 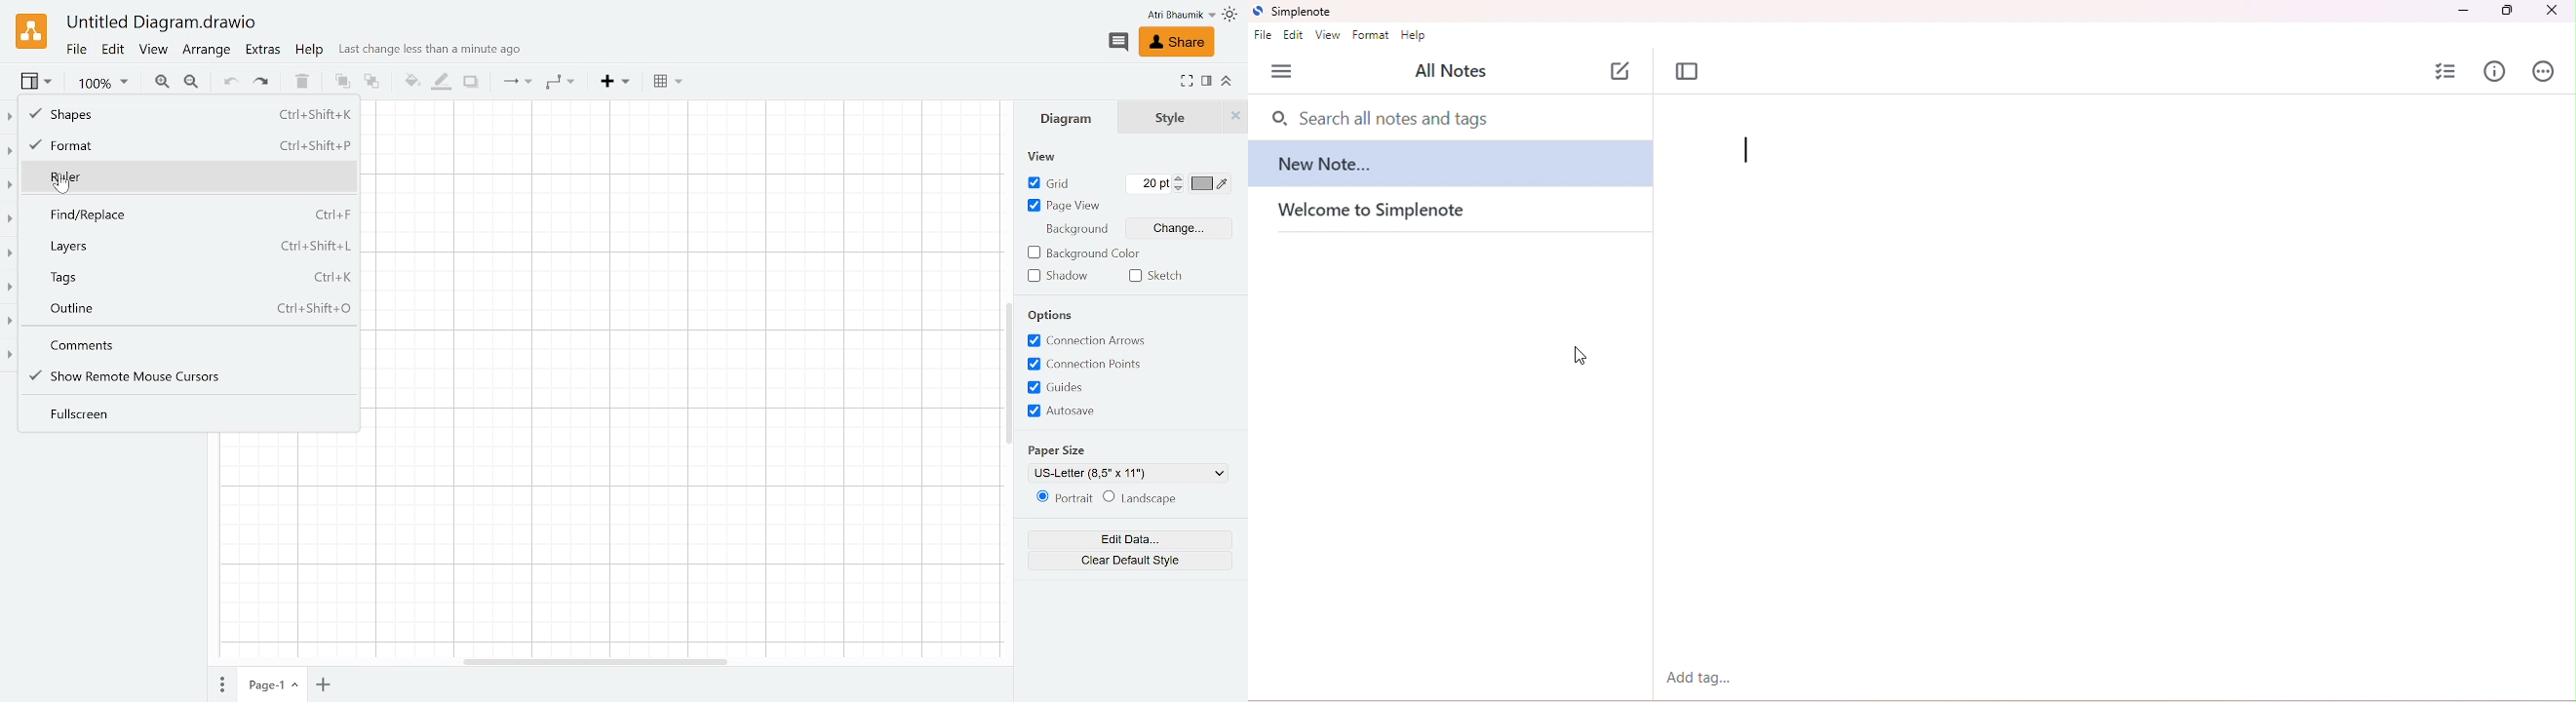 What do you see at coordinates (341, 84) in the screenshot?
I see `To front` at bounding box center [341, 84].